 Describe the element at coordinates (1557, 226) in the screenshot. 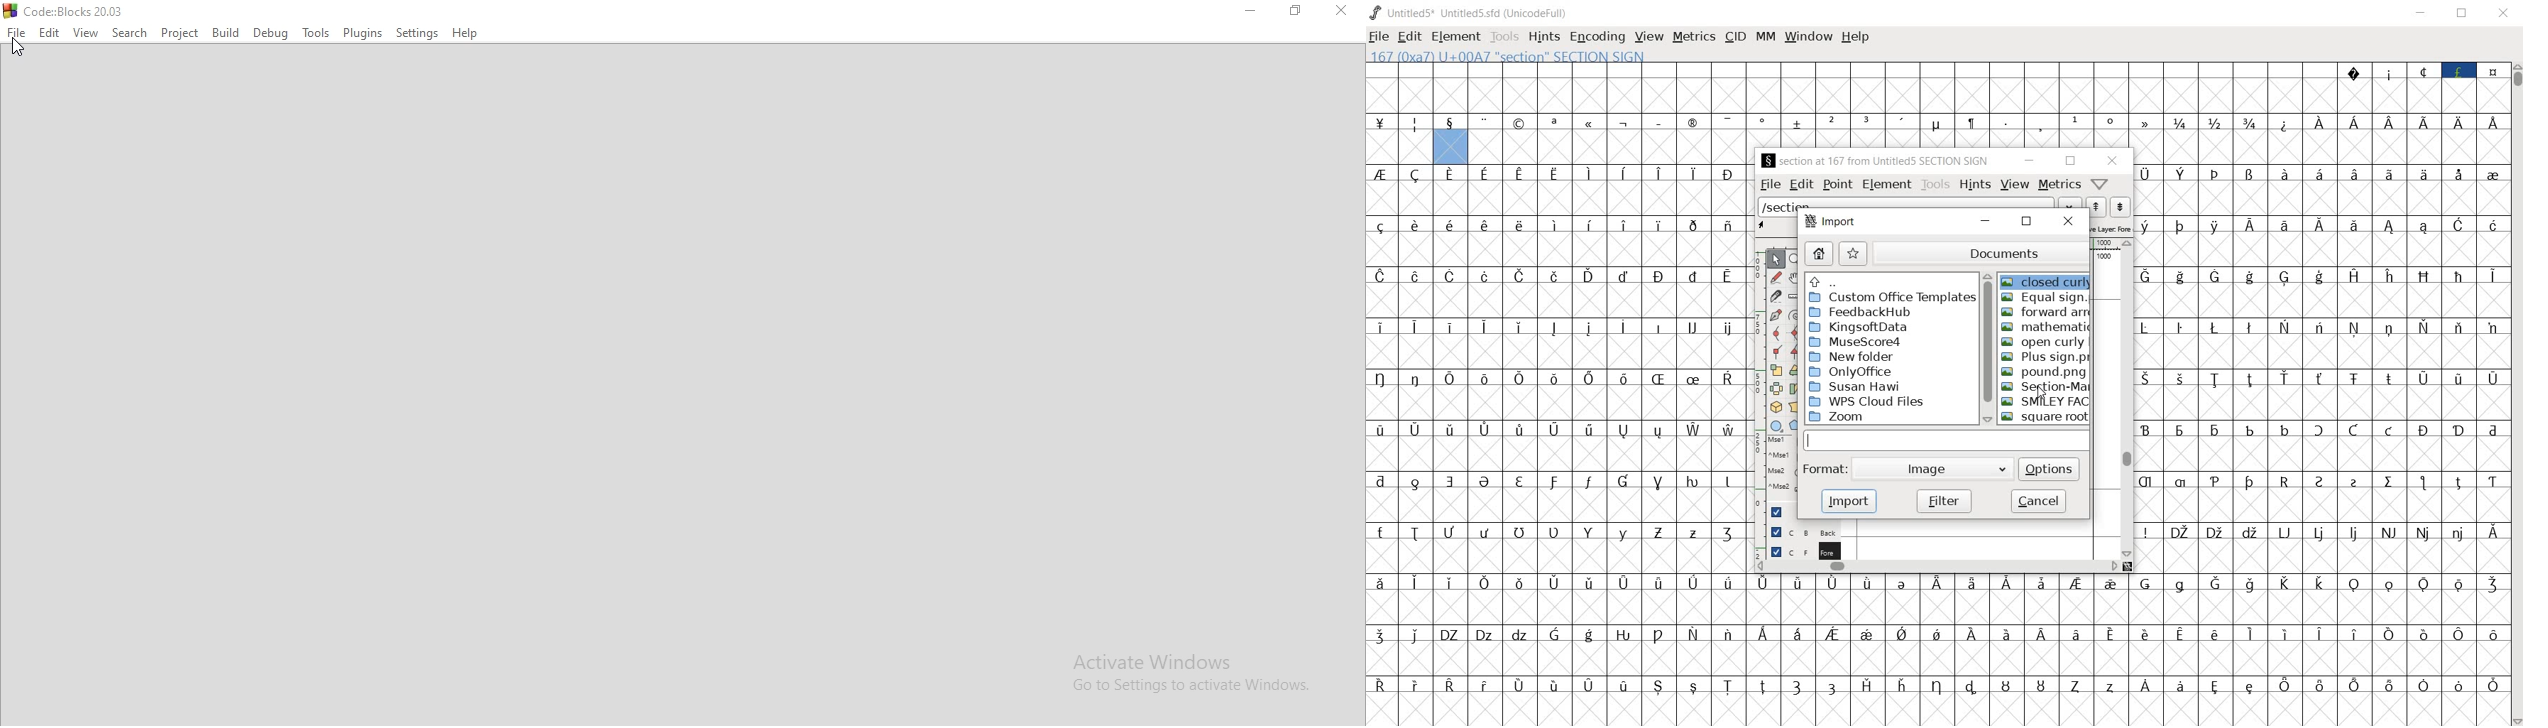

I see `special letters` at that location.